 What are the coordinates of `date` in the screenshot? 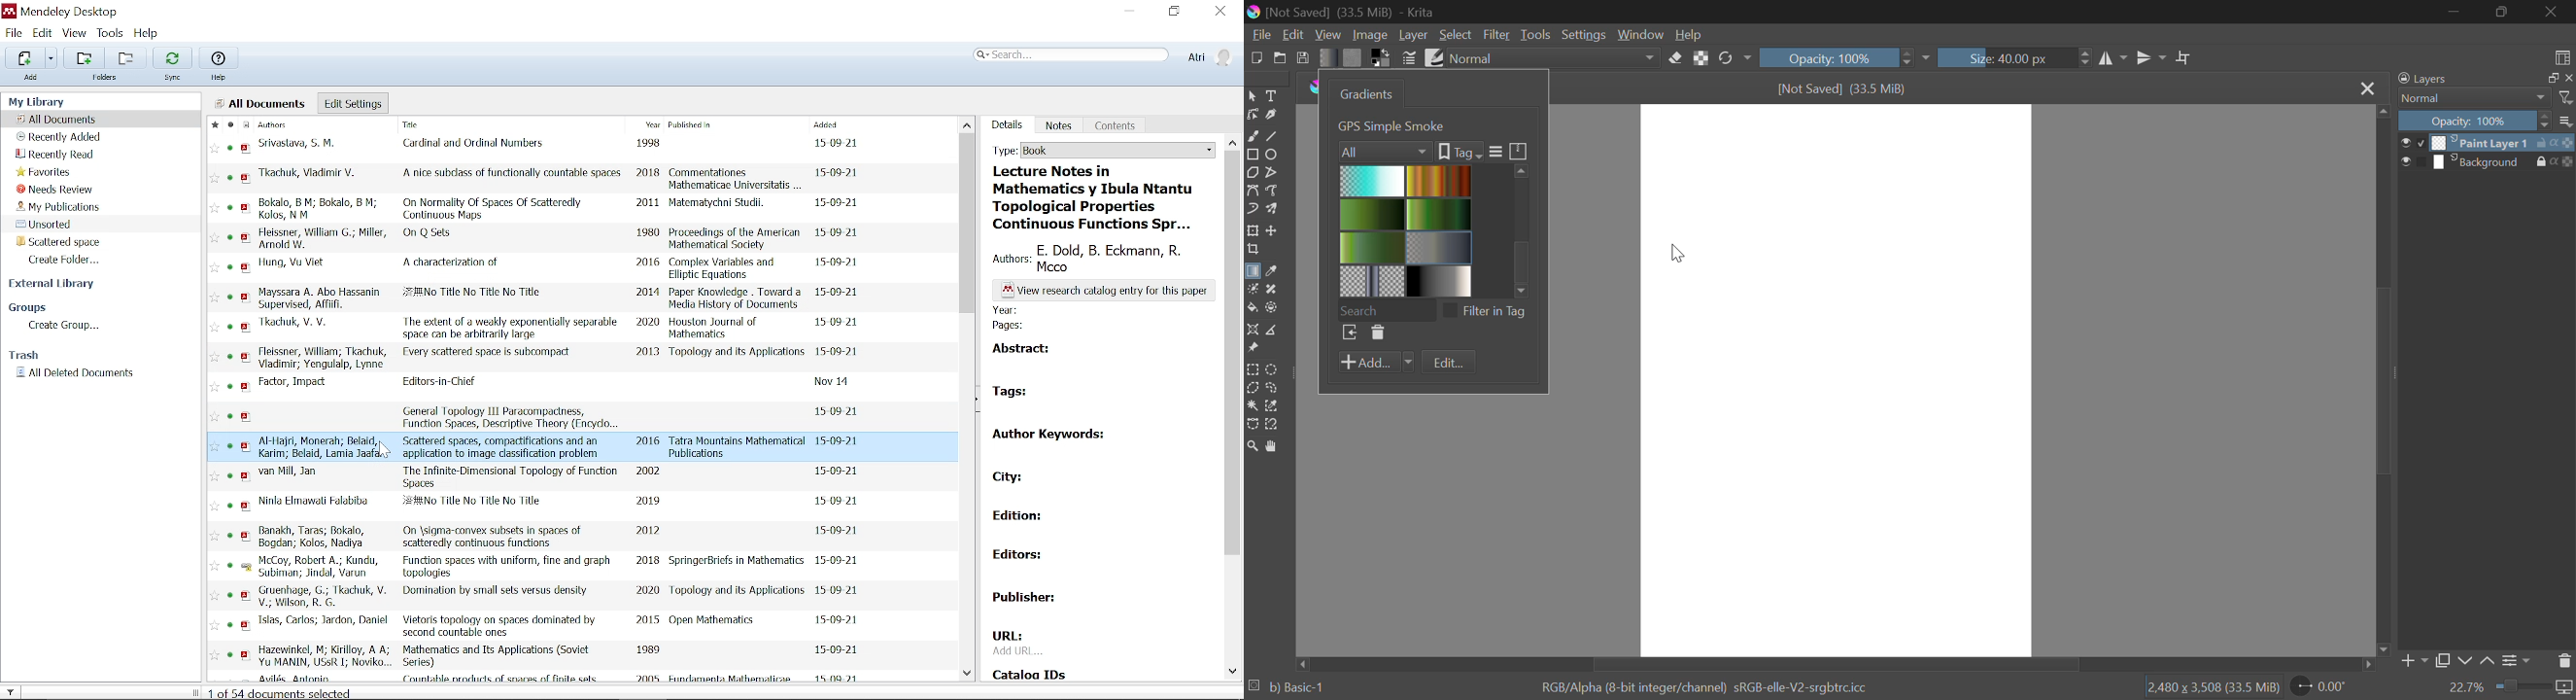 It's located at (834, 383).